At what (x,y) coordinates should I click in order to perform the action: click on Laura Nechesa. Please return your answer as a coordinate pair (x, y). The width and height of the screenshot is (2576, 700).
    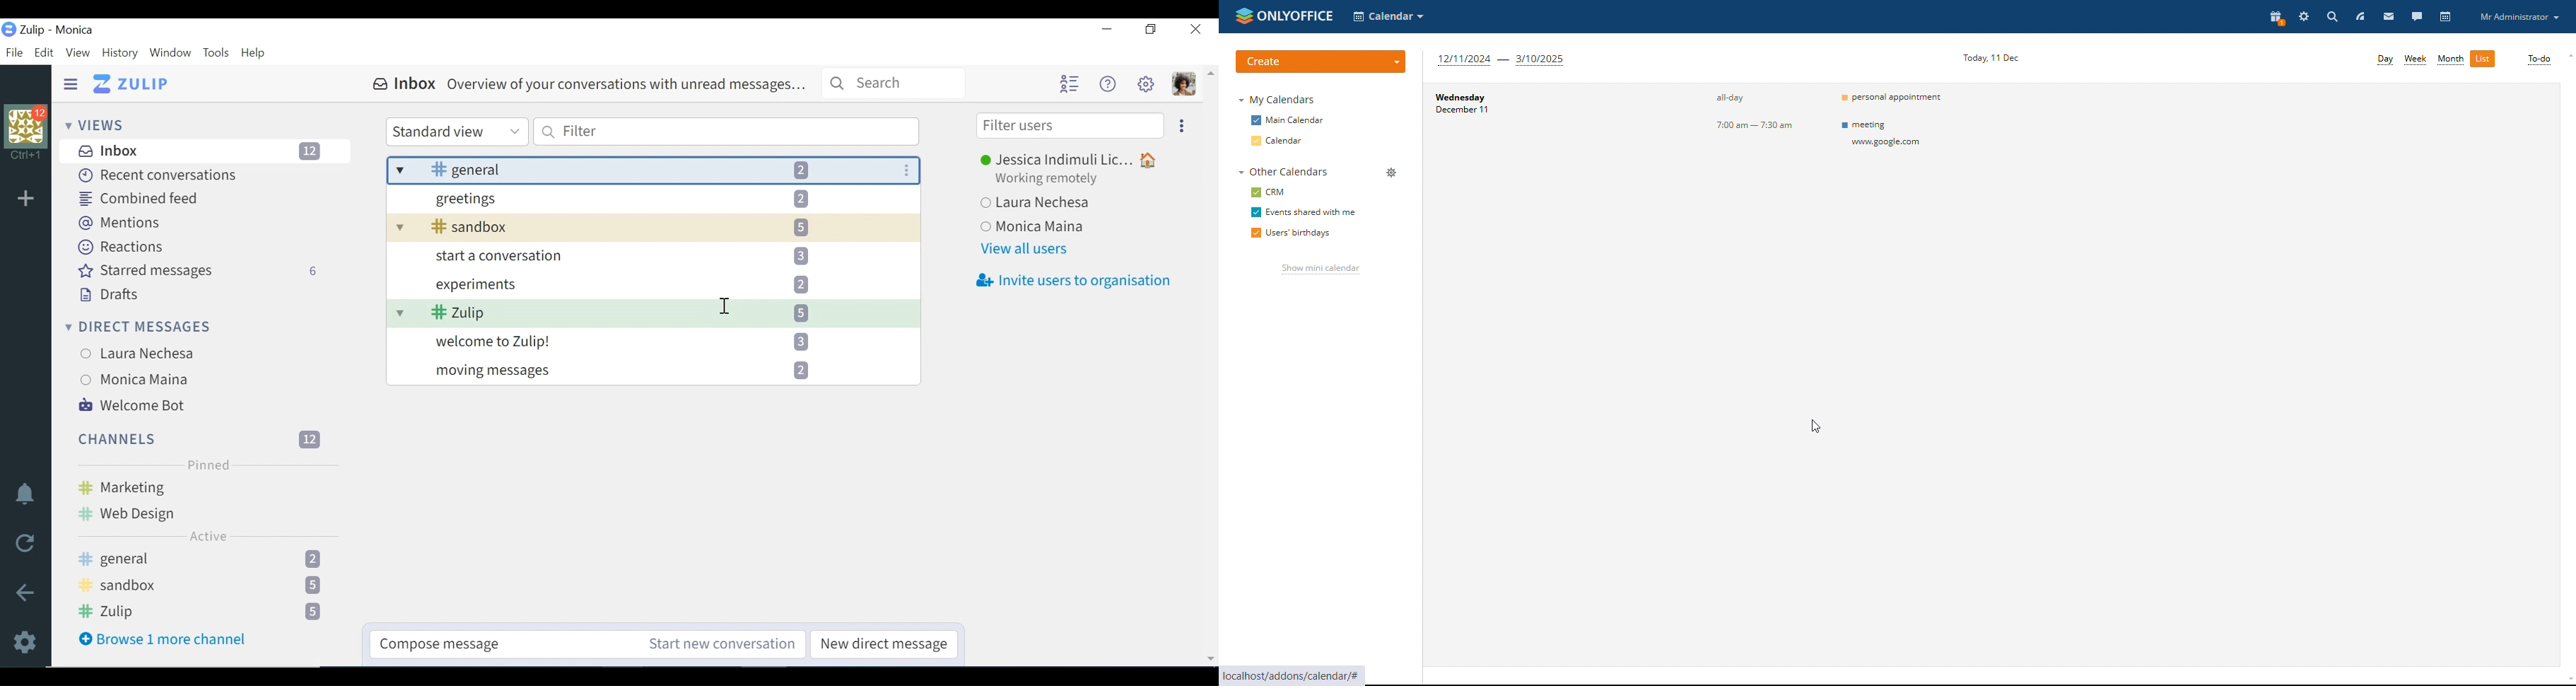
    Looking at the image, I should click on (137, 354).